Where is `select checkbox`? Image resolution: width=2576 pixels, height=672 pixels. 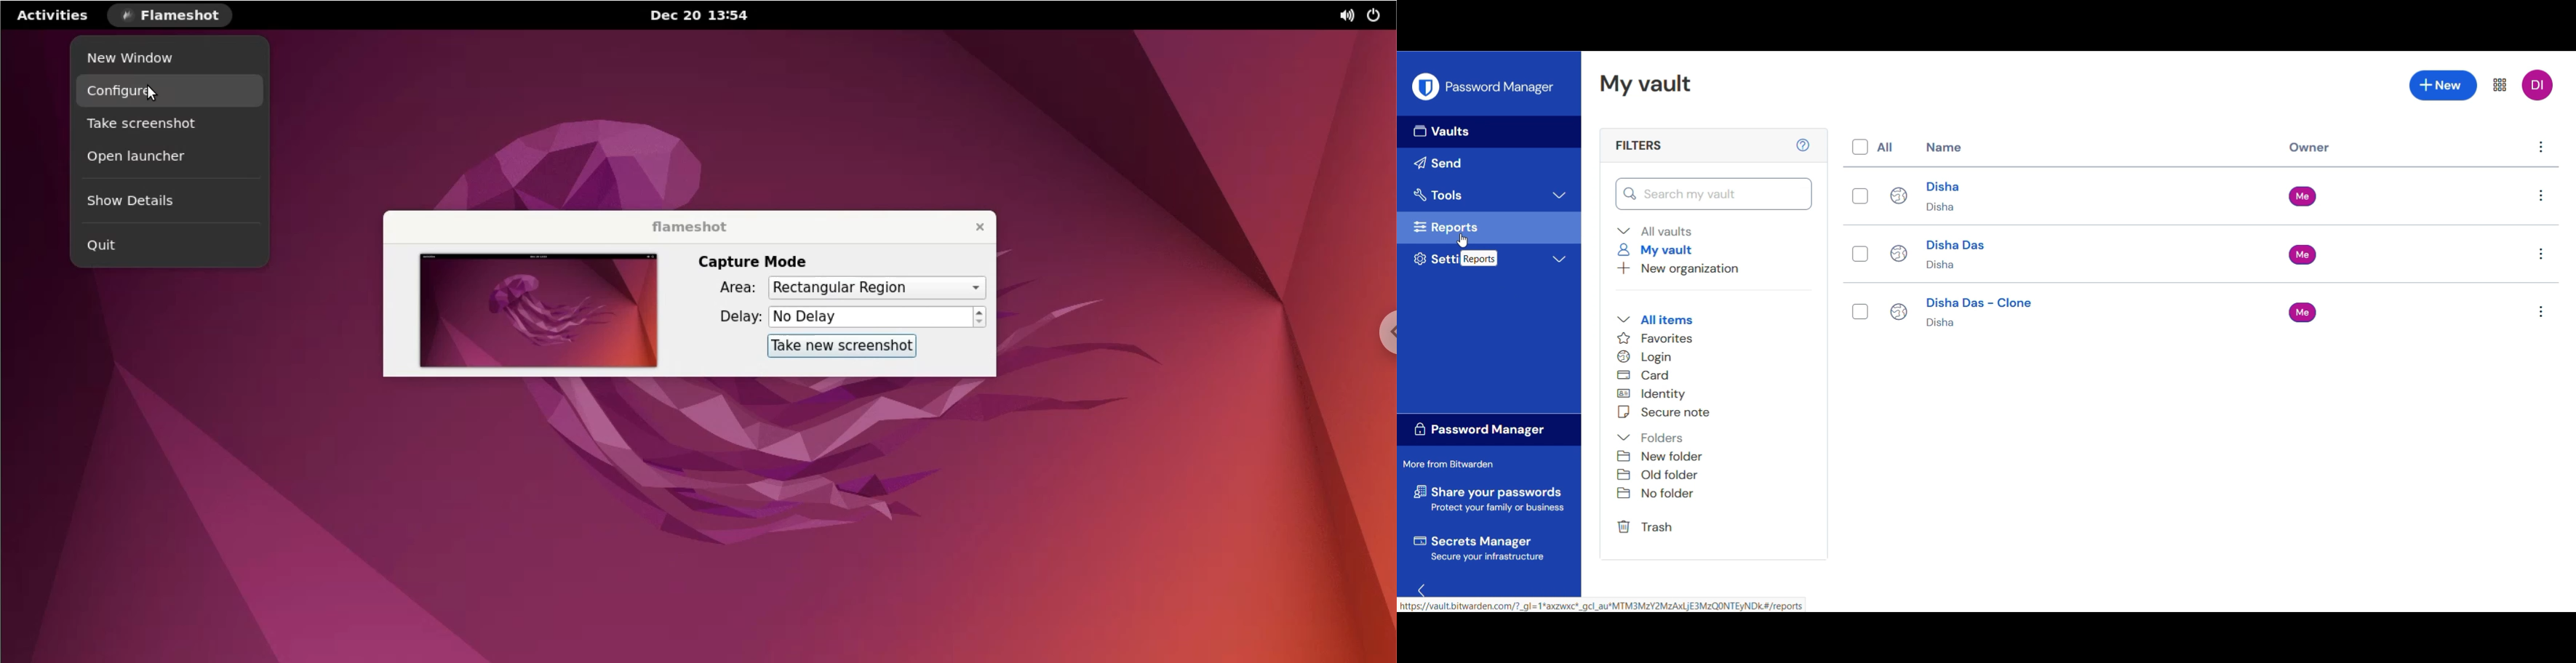
select checkbox is located at coordinates (1862, 254).